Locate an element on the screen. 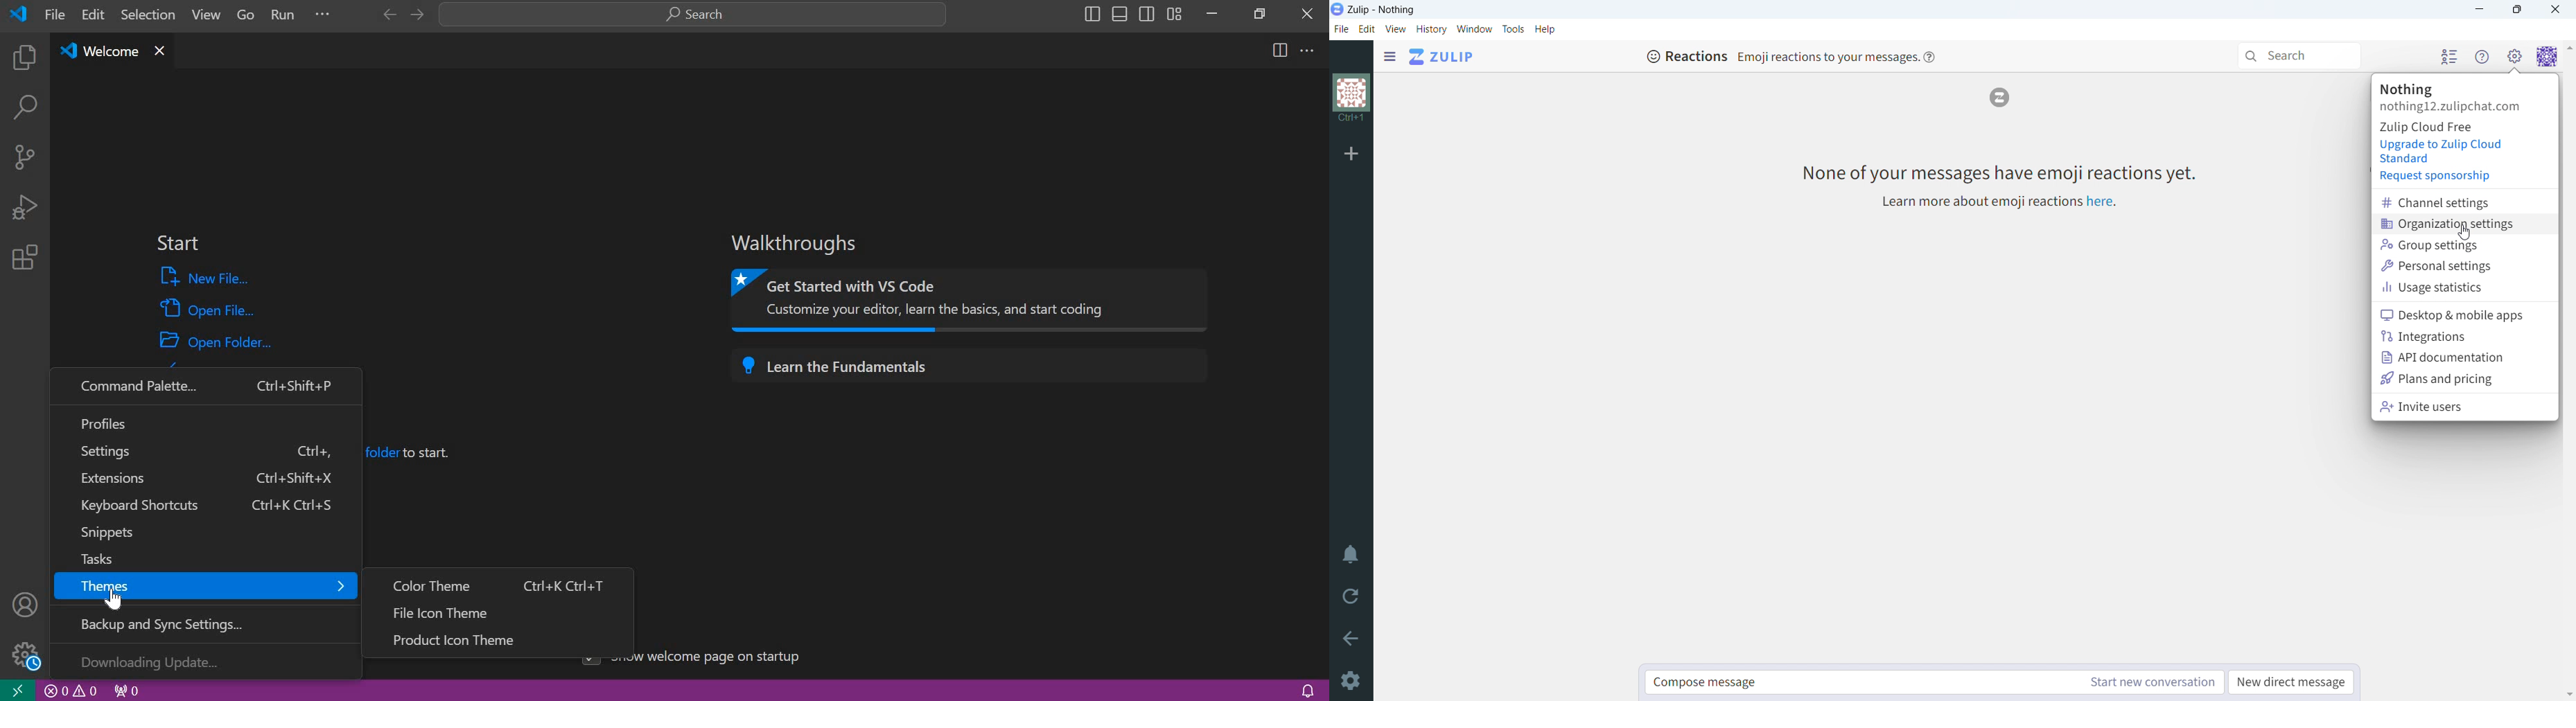  main menu is located at coordinates (2514, 56).